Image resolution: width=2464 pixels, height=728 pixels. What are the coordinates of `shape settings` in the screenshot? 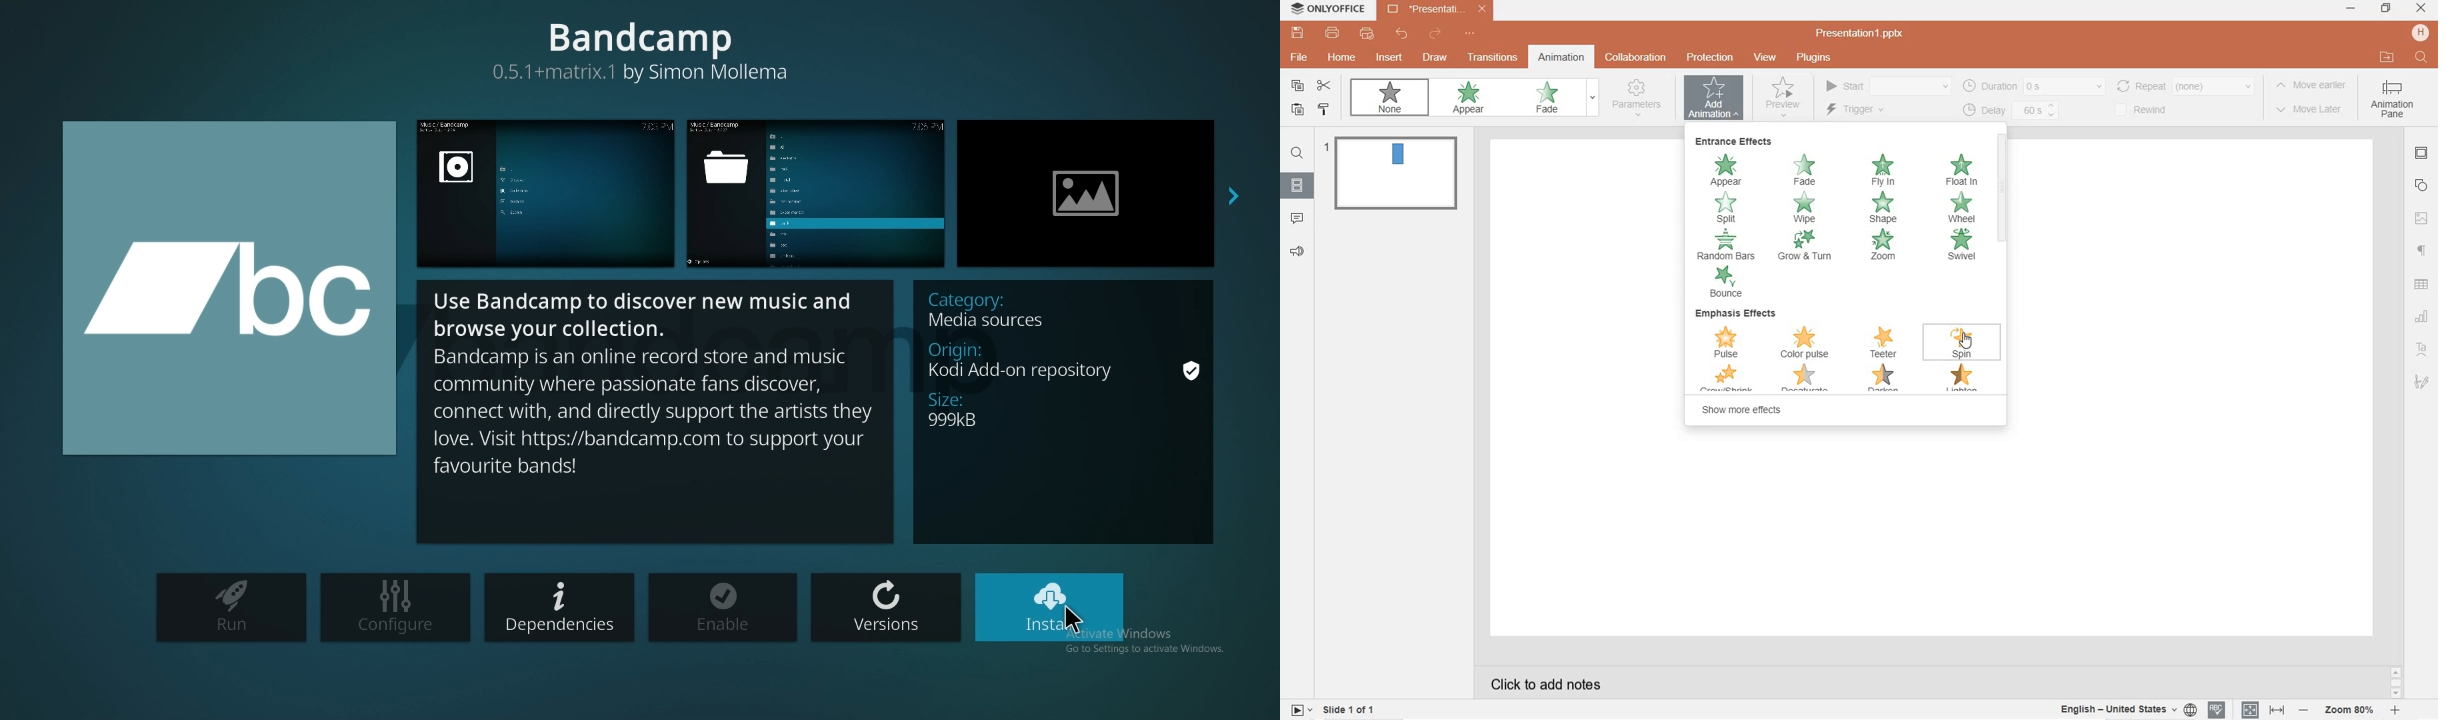 It's located at (2422, 186).